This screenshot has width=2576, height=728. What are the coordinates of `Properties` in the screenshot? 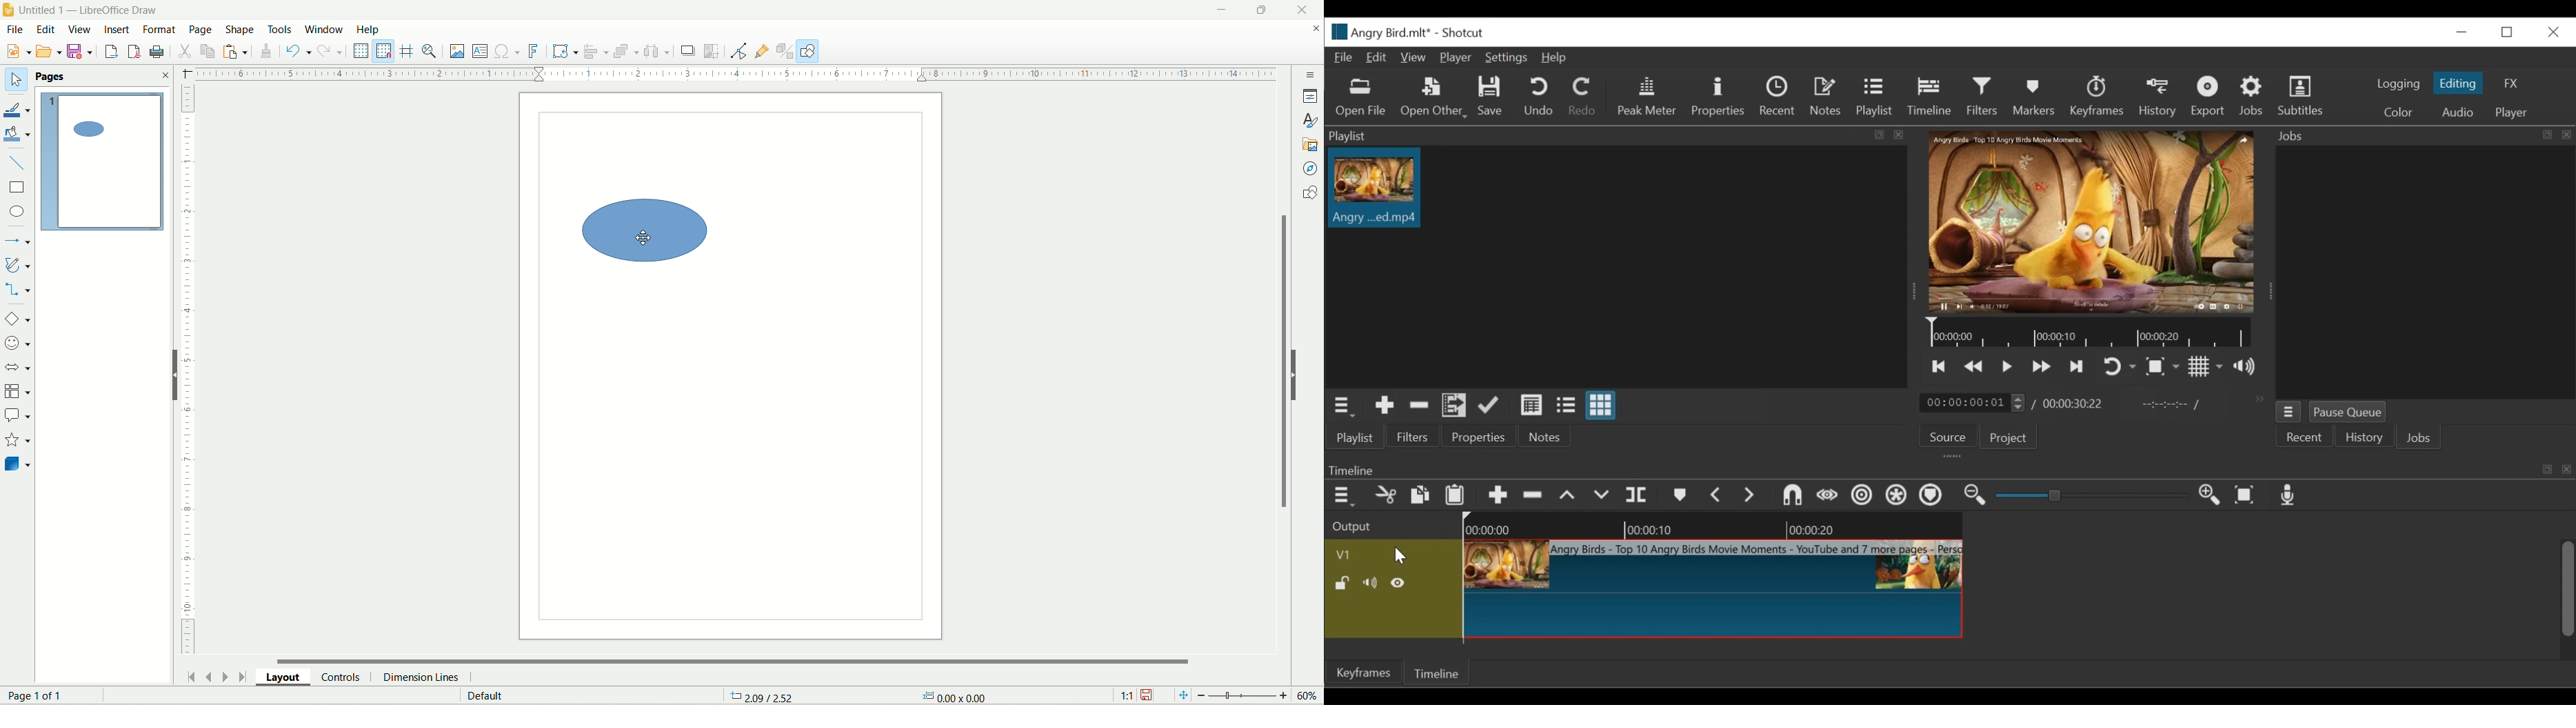 It's located at (1477, 438).